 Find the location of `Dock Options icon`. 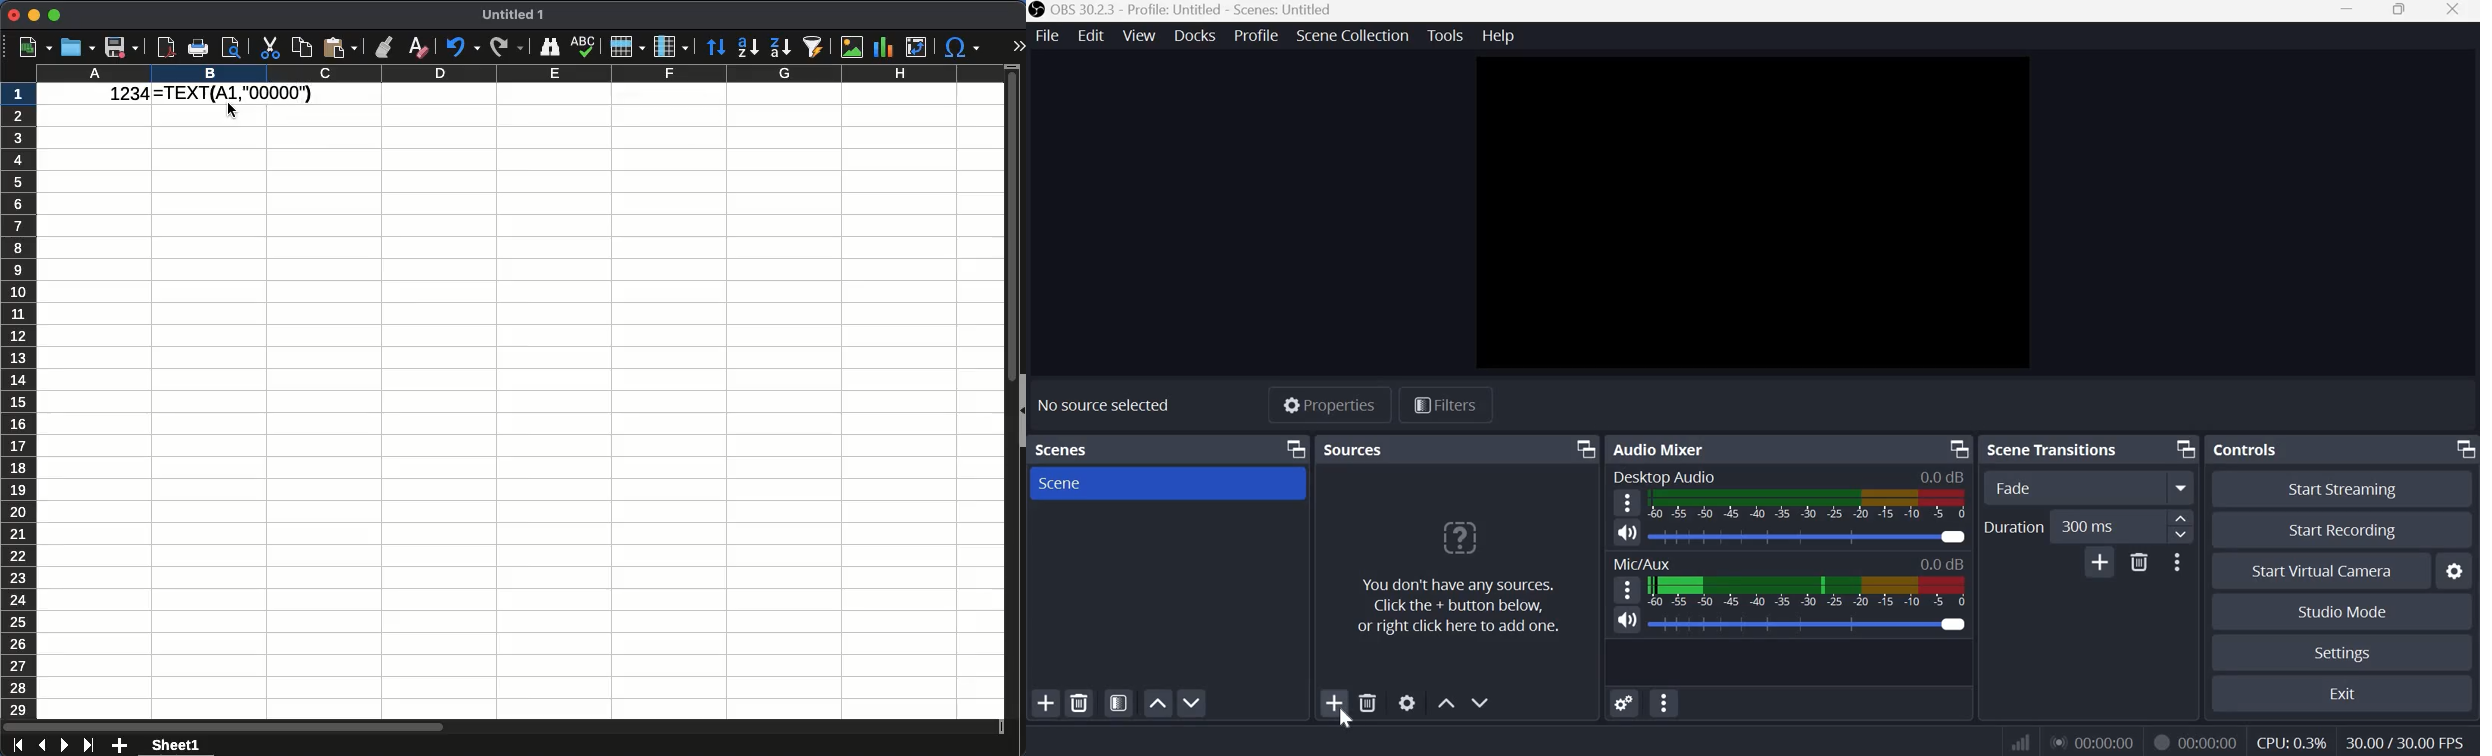

Dock Options icon is located at coordinates (2182, 448).